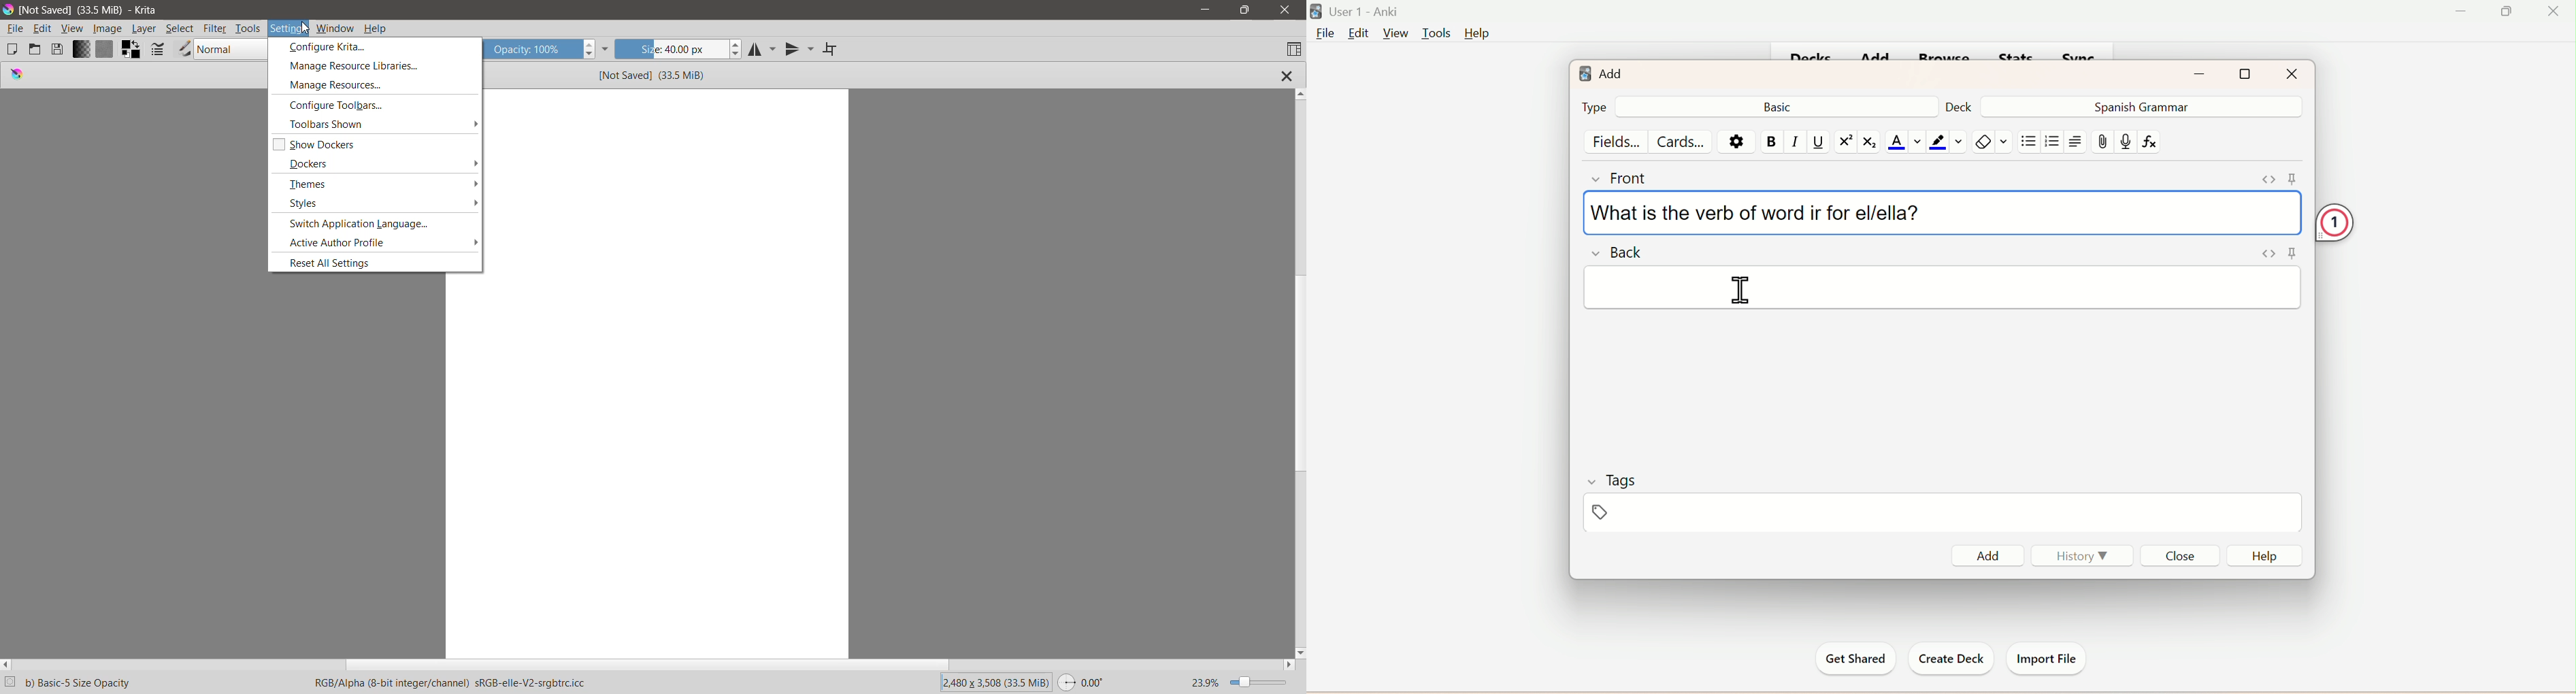 The height and width of the screenshot is (700, 2576). What do you see at coordinates (1857, 659) in the screenshot?
I see `Get Started` at bounding box center [1857, 659].